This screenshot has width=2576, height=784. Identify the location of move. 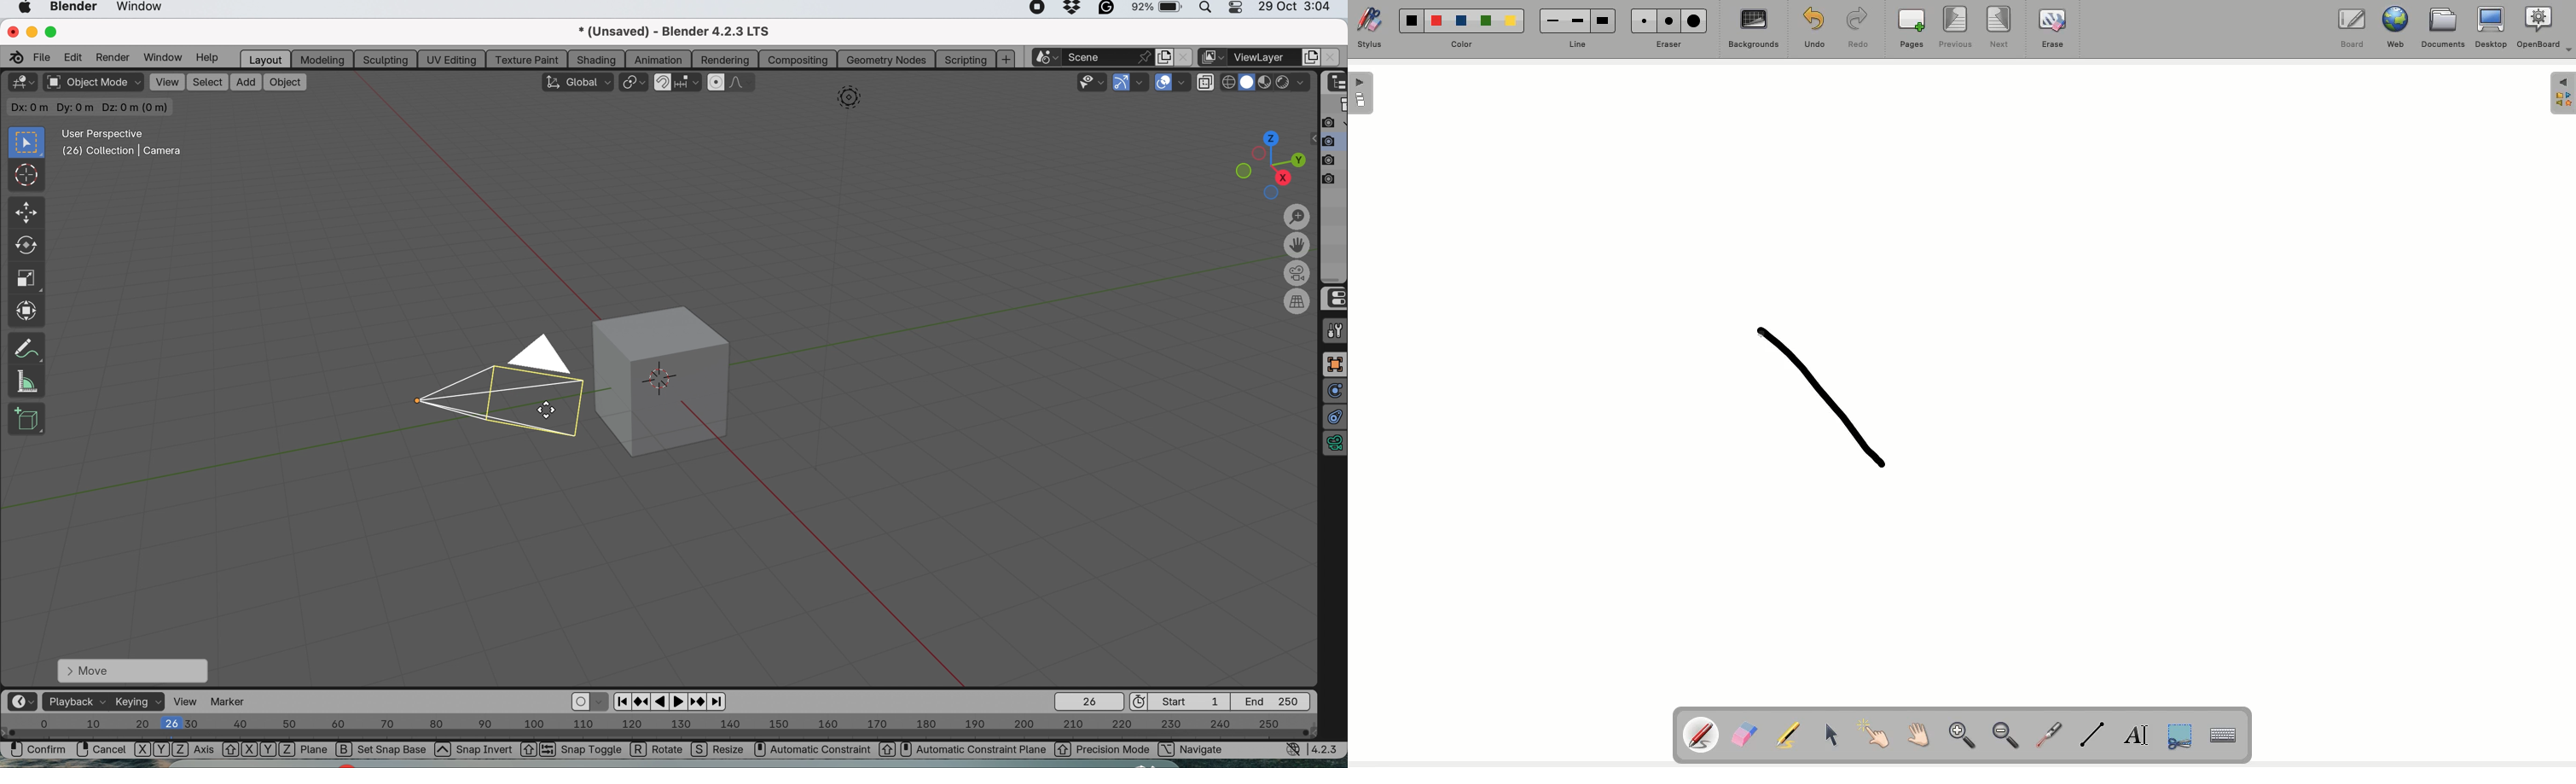
(25, 213).